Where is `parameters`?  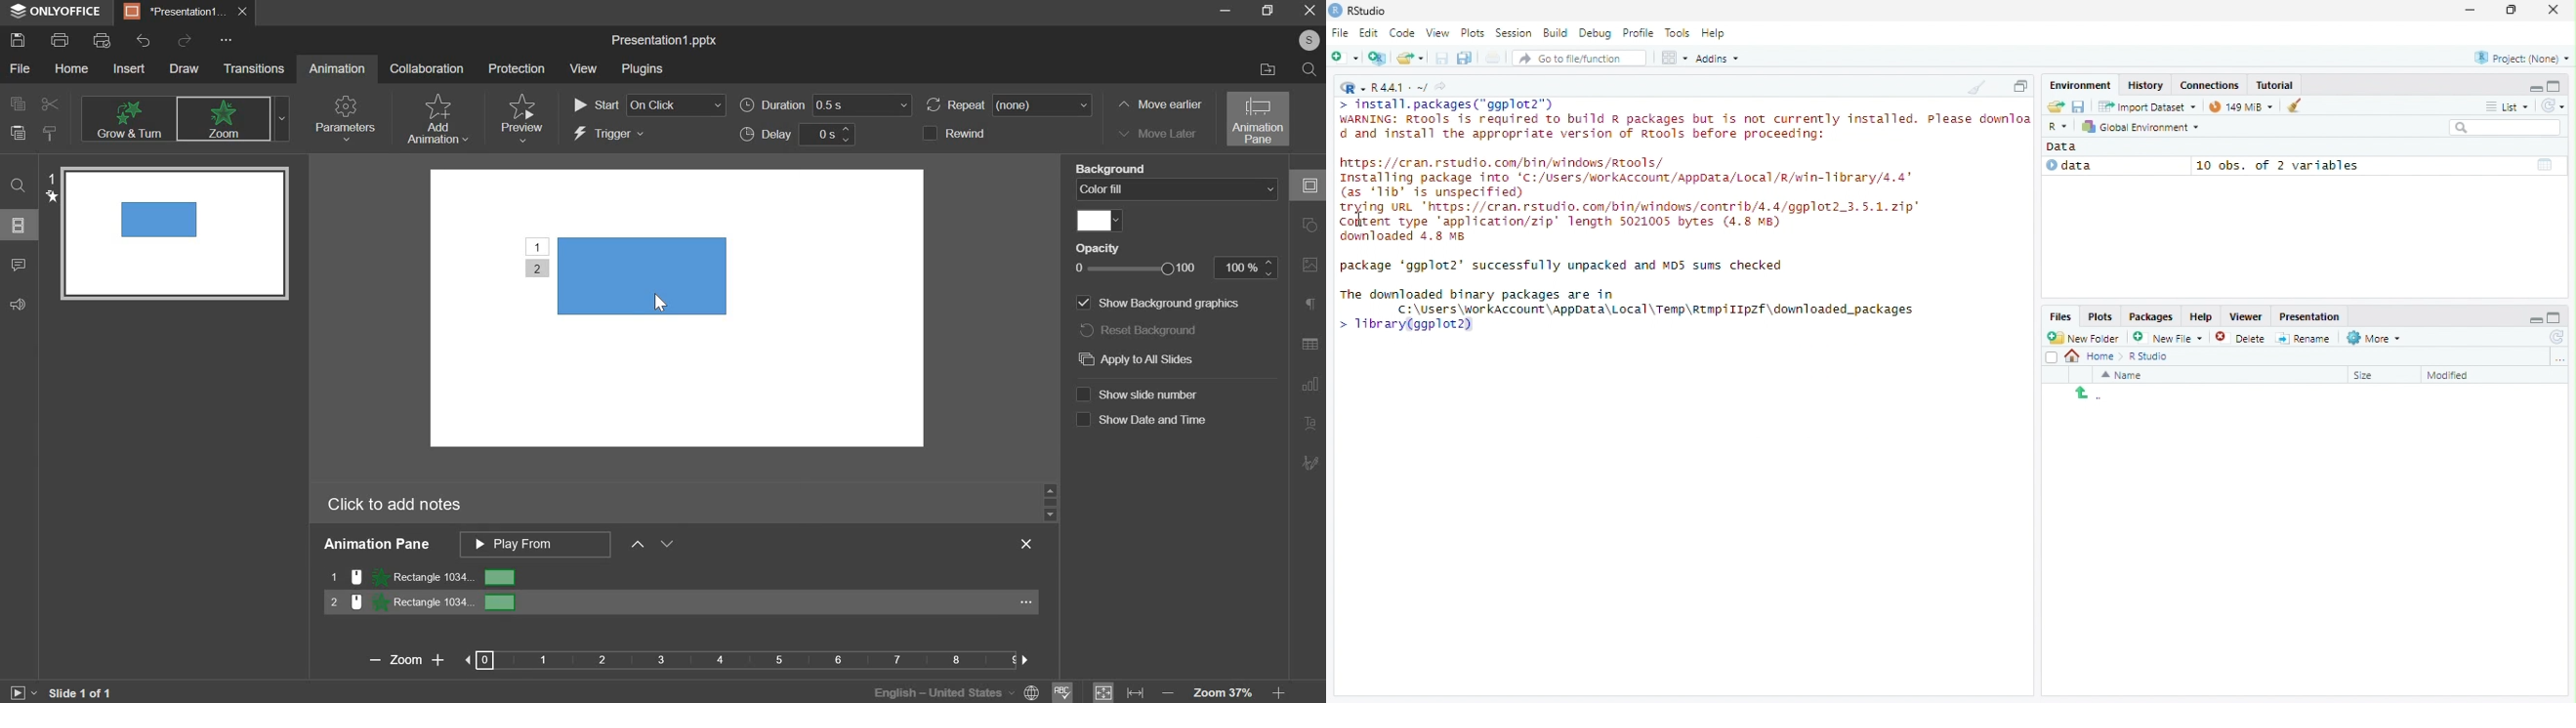 parameters is located at coordinates (347, 117).